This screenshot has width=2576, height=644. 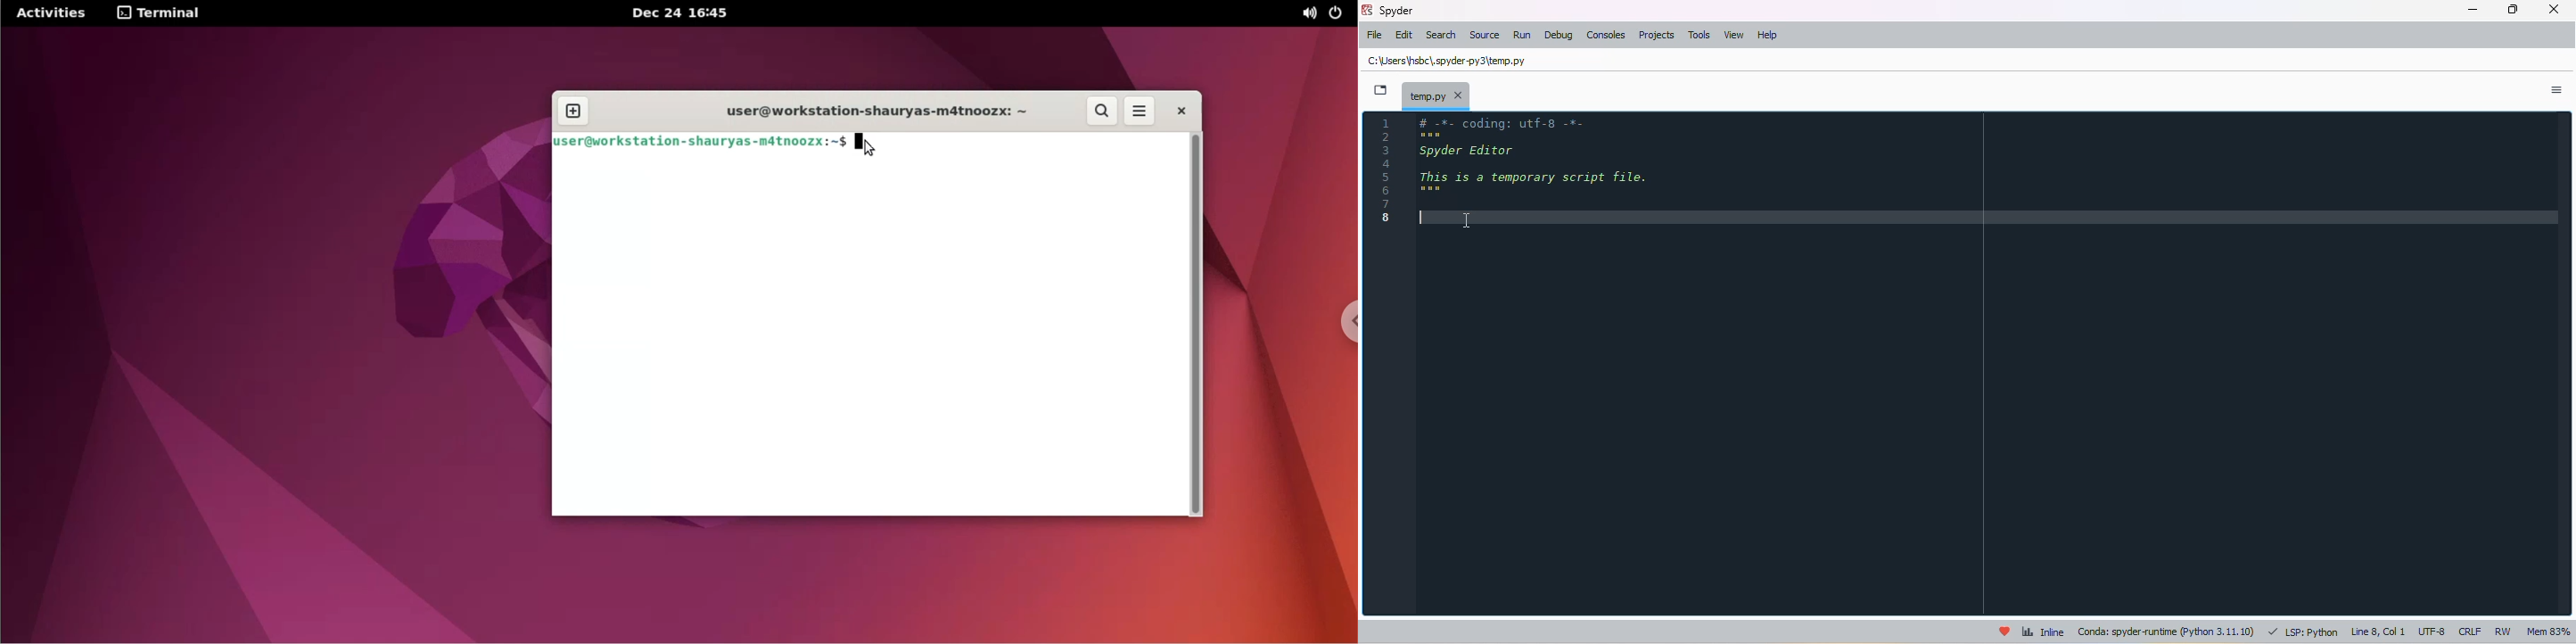 What do you see at coordinates (2470, 632) in the screenshot?
I see `CRLF` at bounding box center [2470, 632].